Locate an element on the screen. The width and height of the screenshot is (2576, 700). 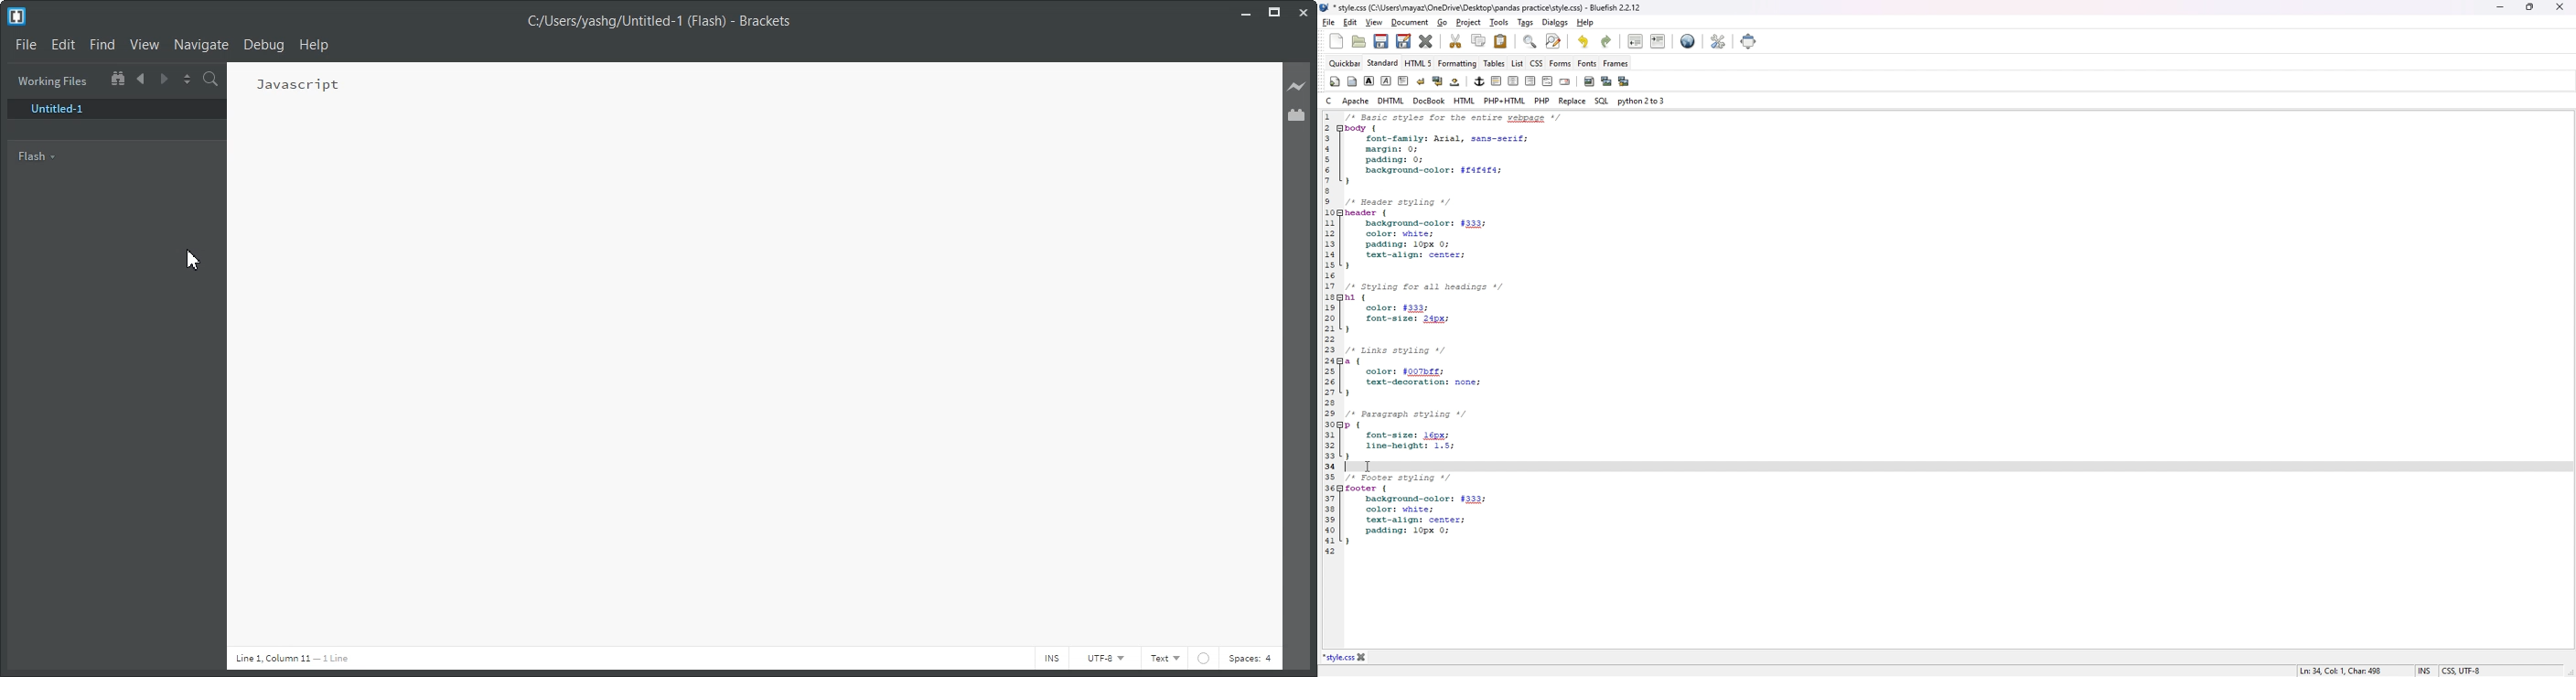
html 5 is located at coordinates (1419, 63).